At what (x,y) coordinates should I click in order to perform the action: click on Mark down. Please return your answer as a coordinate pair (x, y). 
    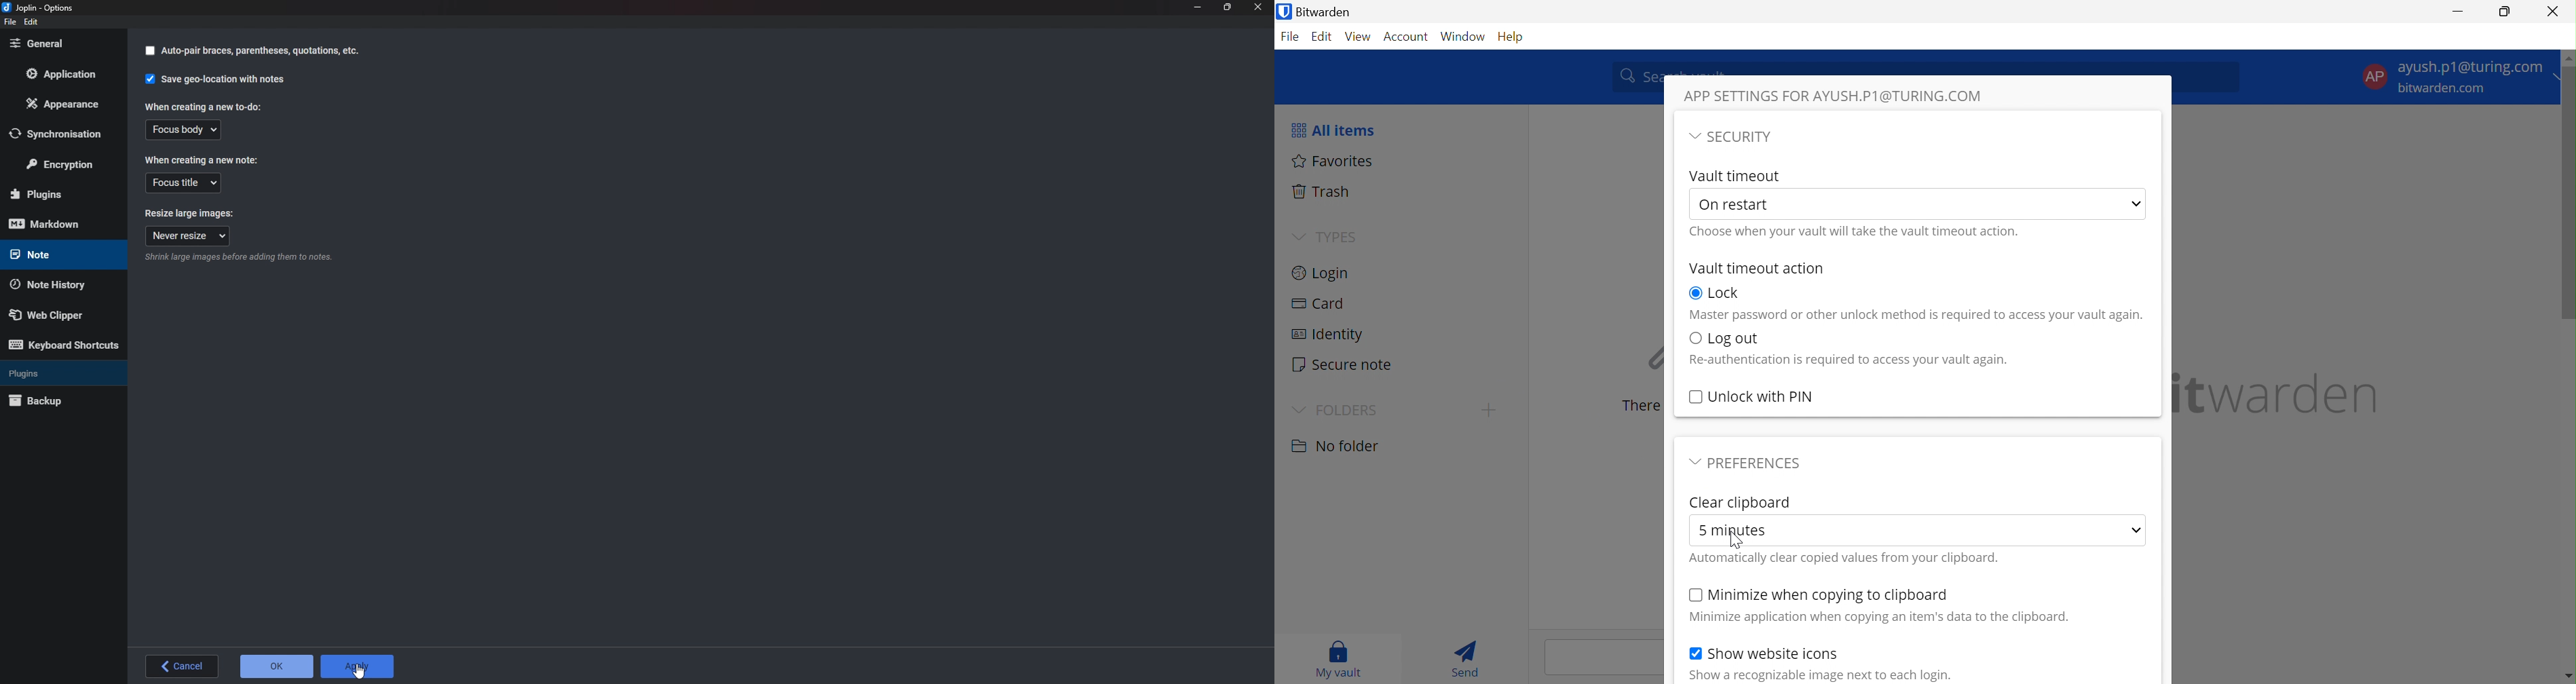
    Looking at the image, I should click on (58, 224).